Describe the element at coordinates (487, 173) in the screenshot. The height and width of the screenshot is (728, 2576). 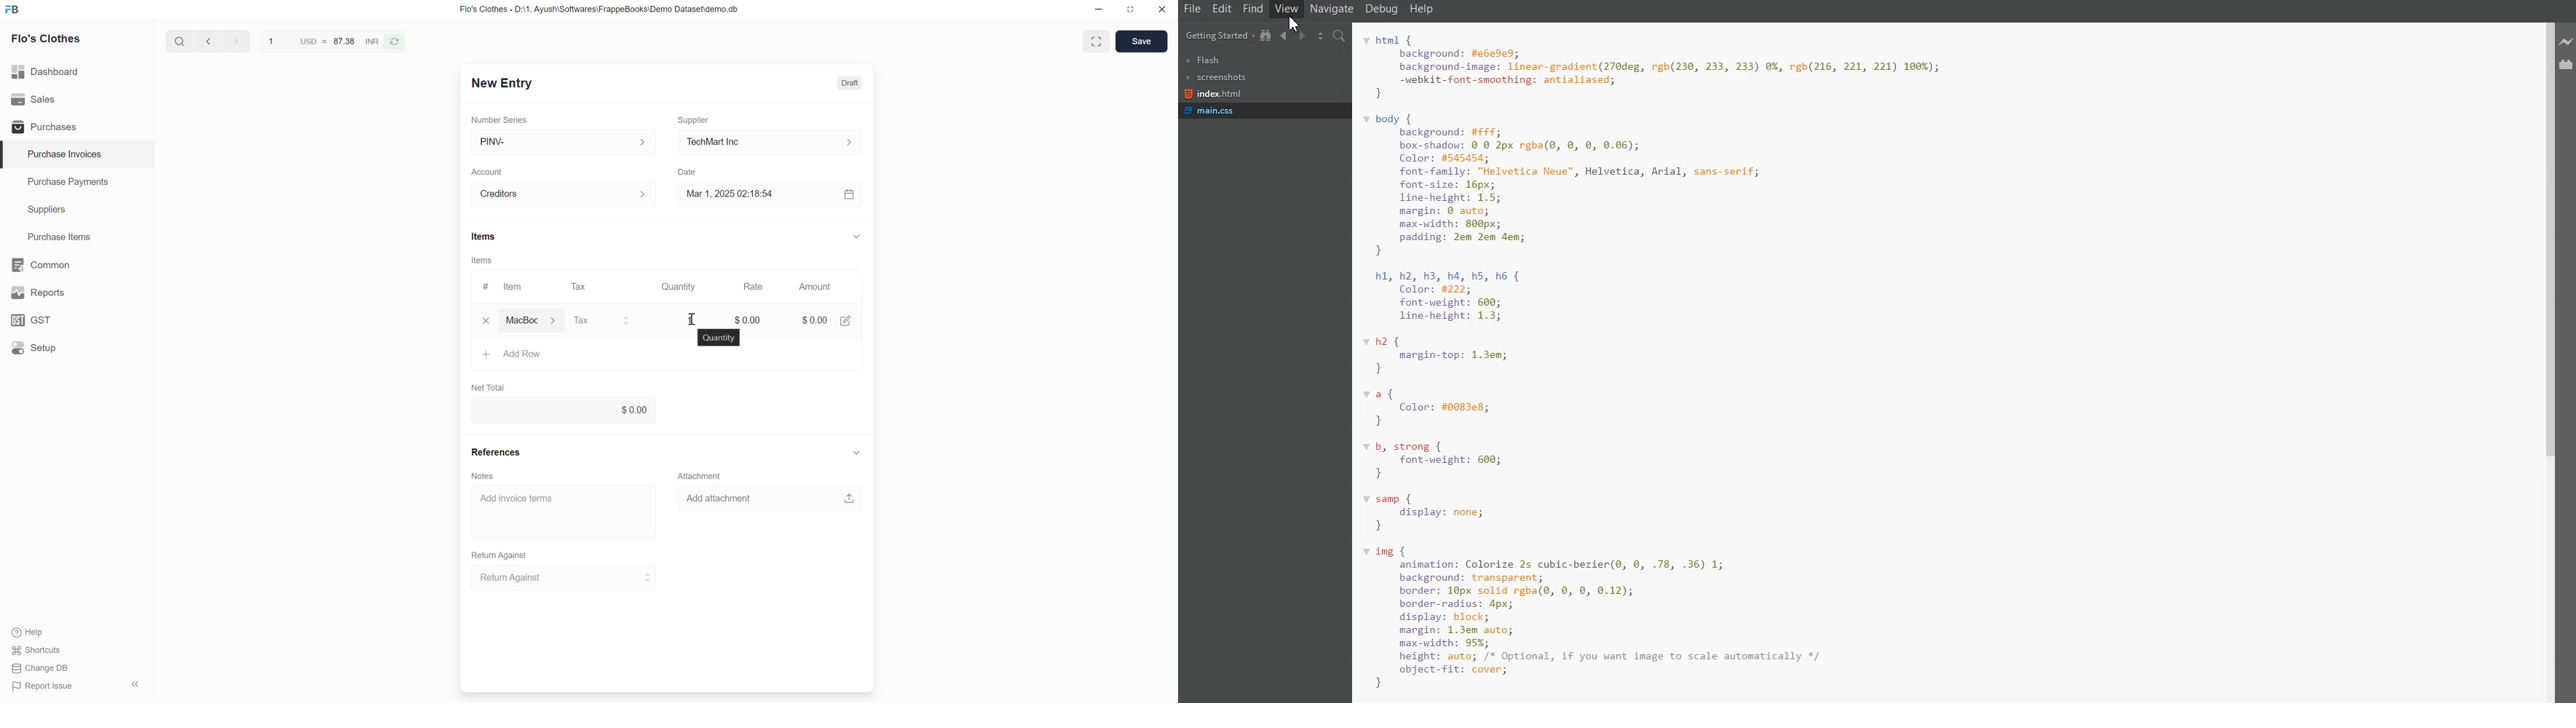
I see `Account` at that location.